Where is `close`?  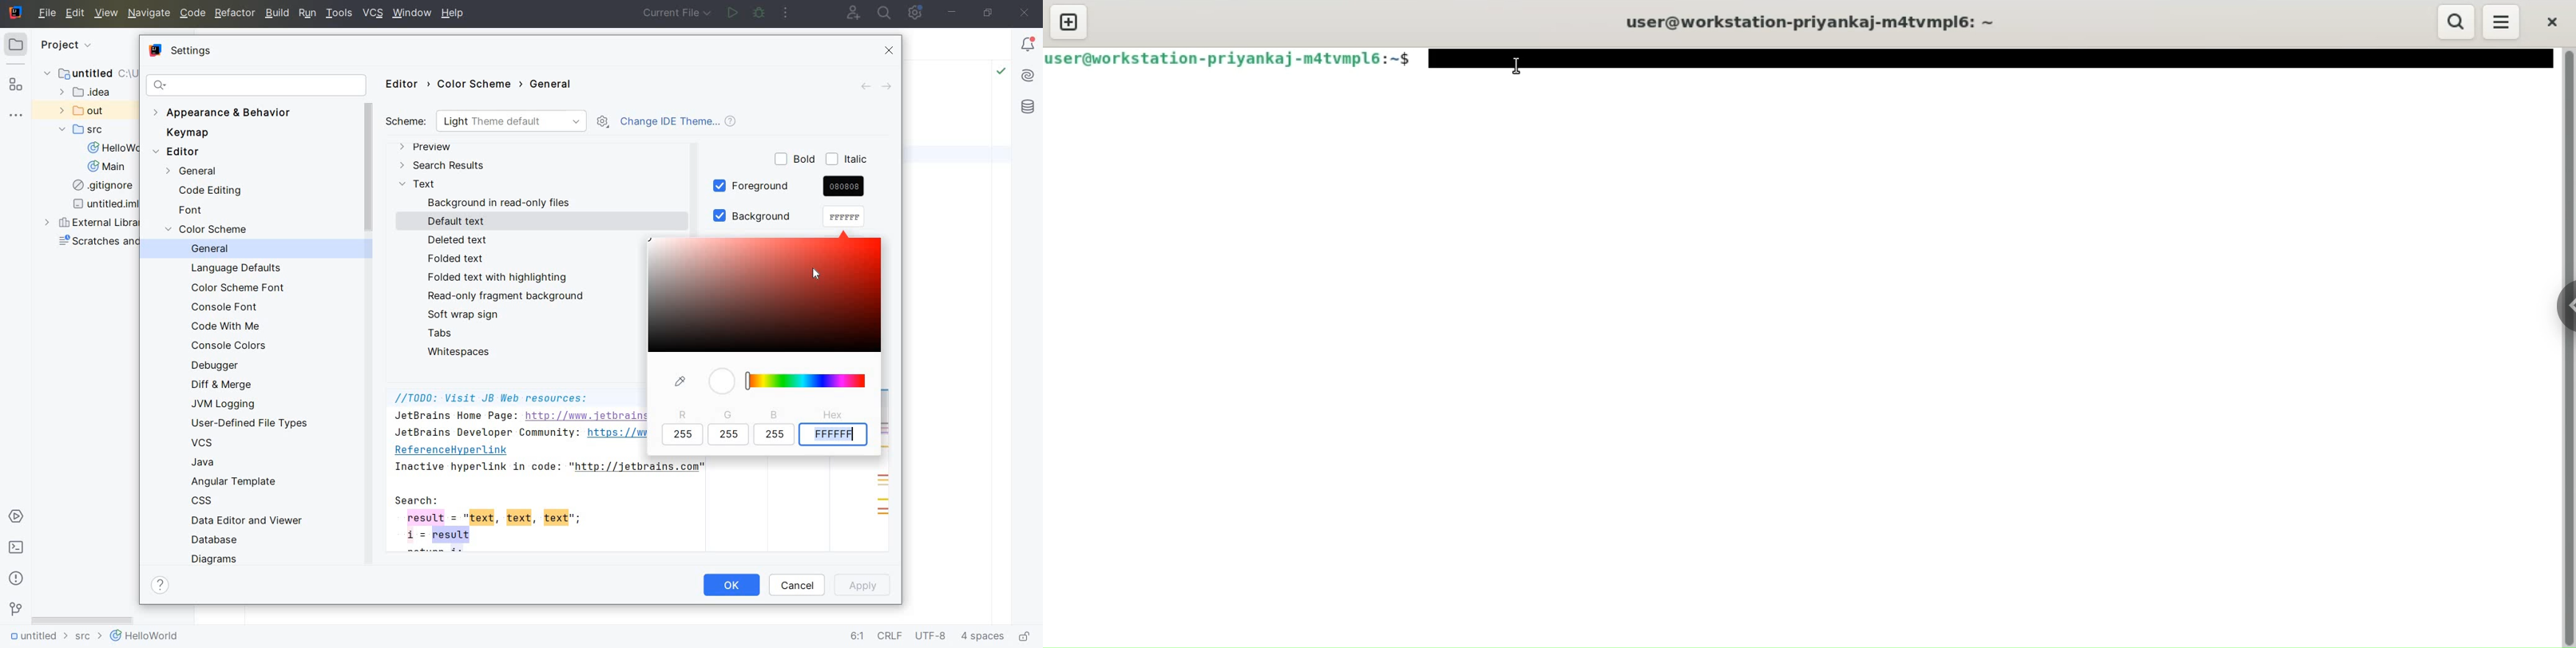 close is located at coordinates (2550, 21).